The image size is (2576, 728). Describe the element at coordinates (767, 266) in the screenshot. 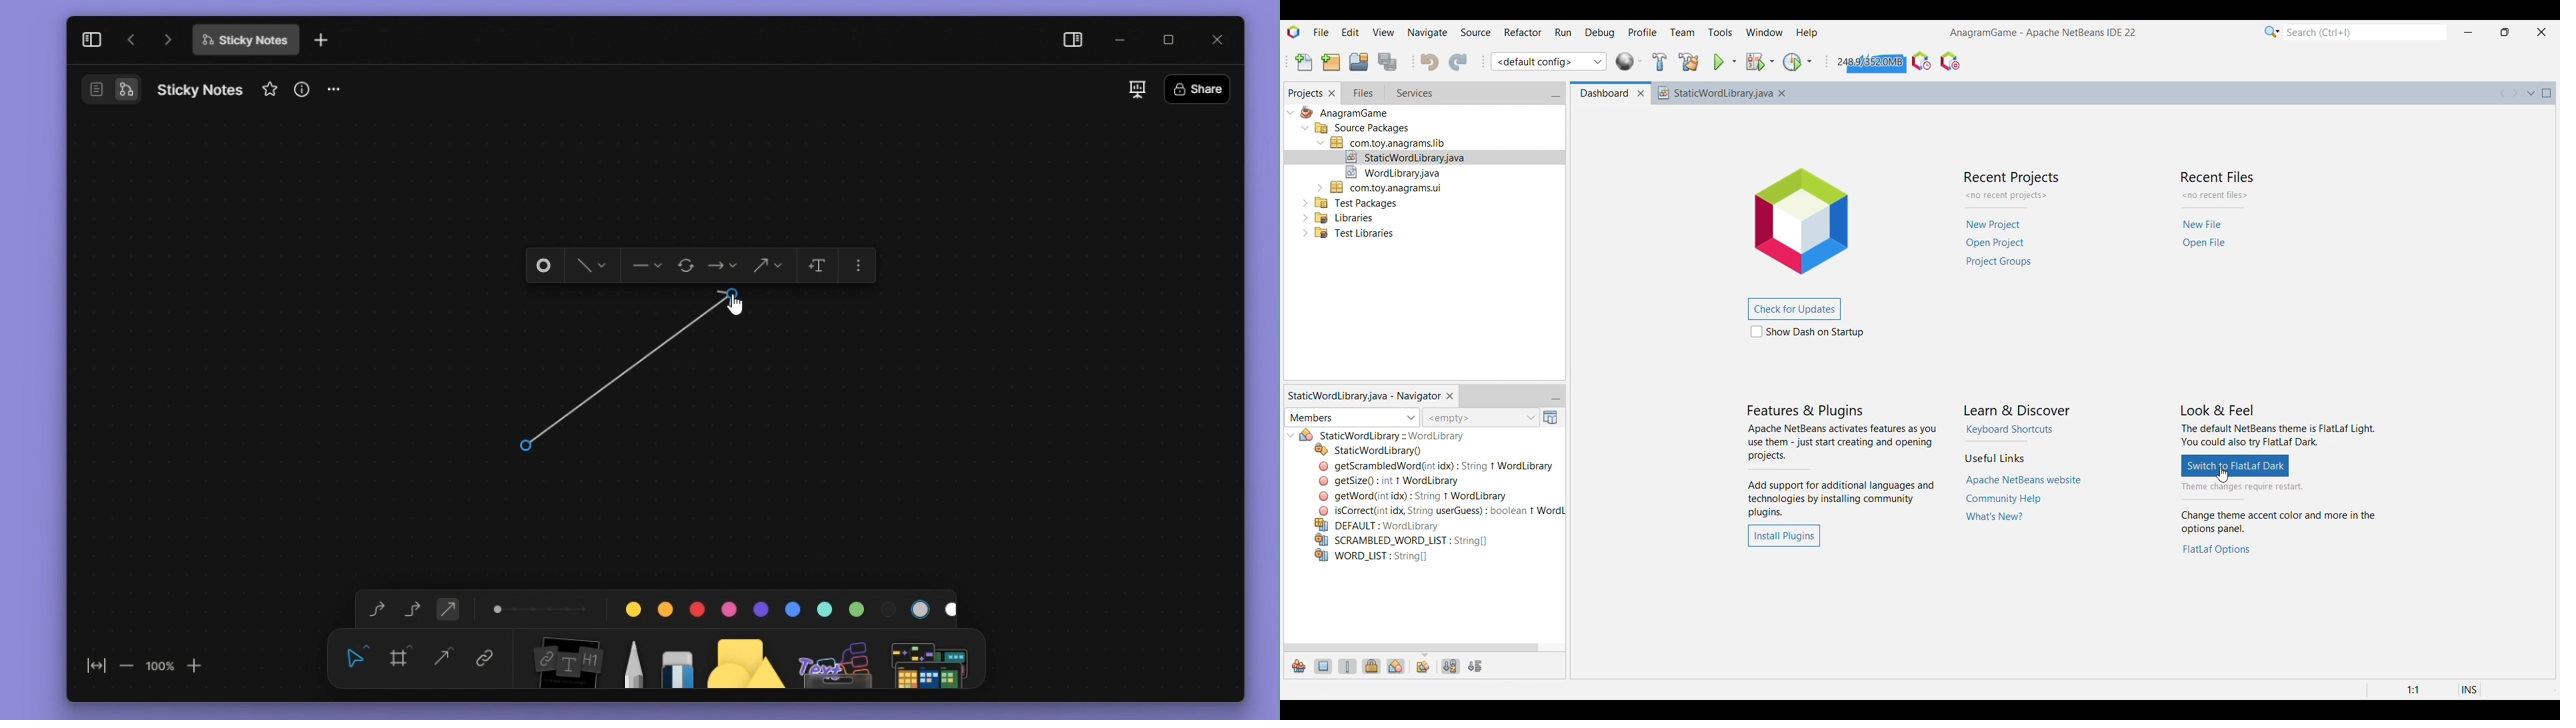

I see `connector shape` at that location.